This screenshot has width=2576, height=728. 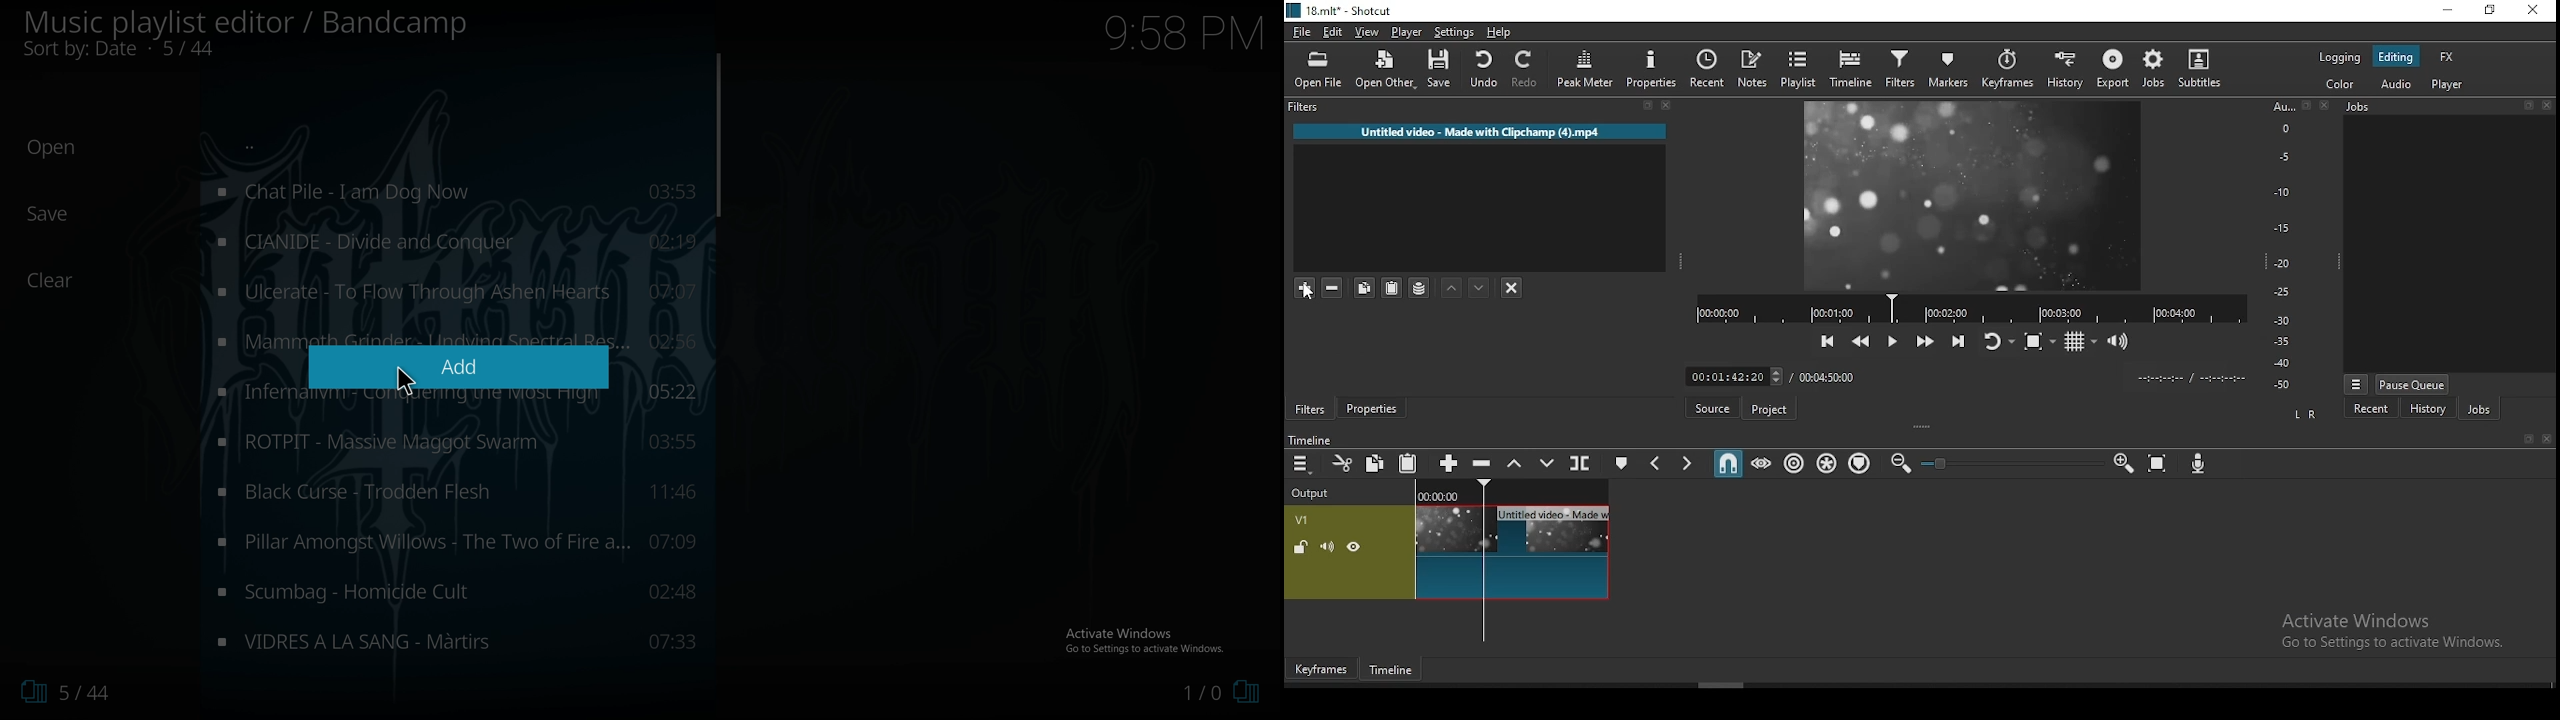 What do you see at coordinates (1499, 33) in the screenshot?
I see `help` at bounding box center [1499, 33].